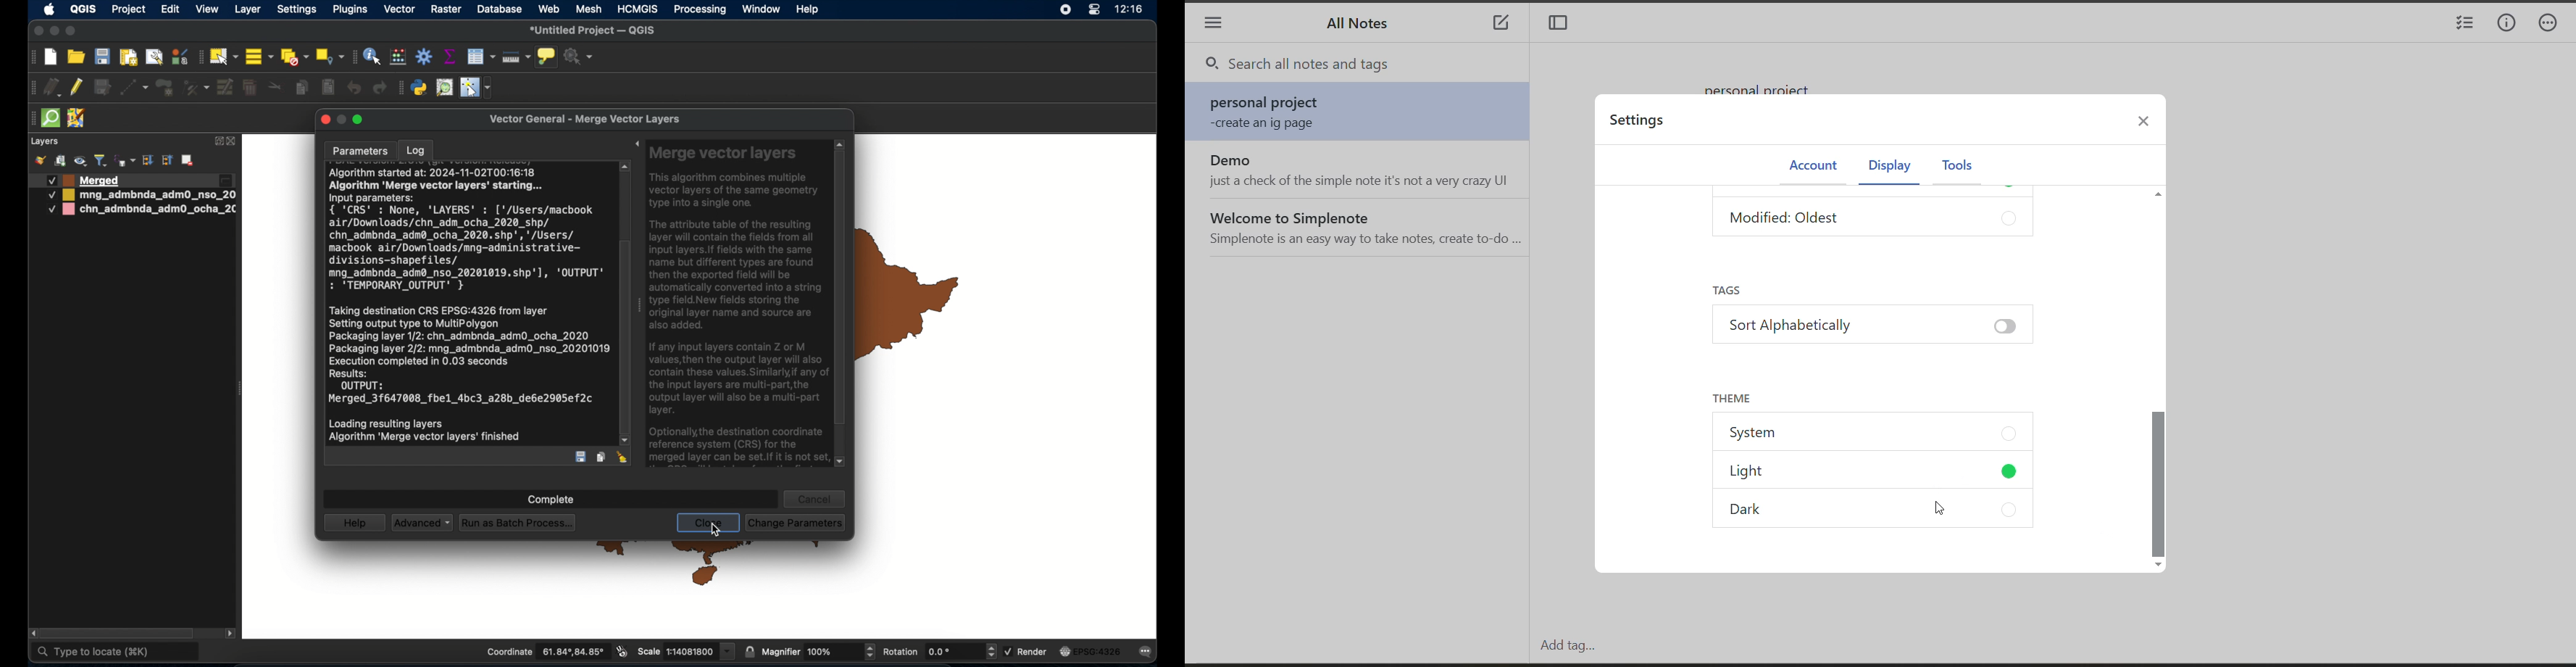  Describe the element at coordinates (40, 161) in the screenshot. I see `open layer styling panel` at that location.